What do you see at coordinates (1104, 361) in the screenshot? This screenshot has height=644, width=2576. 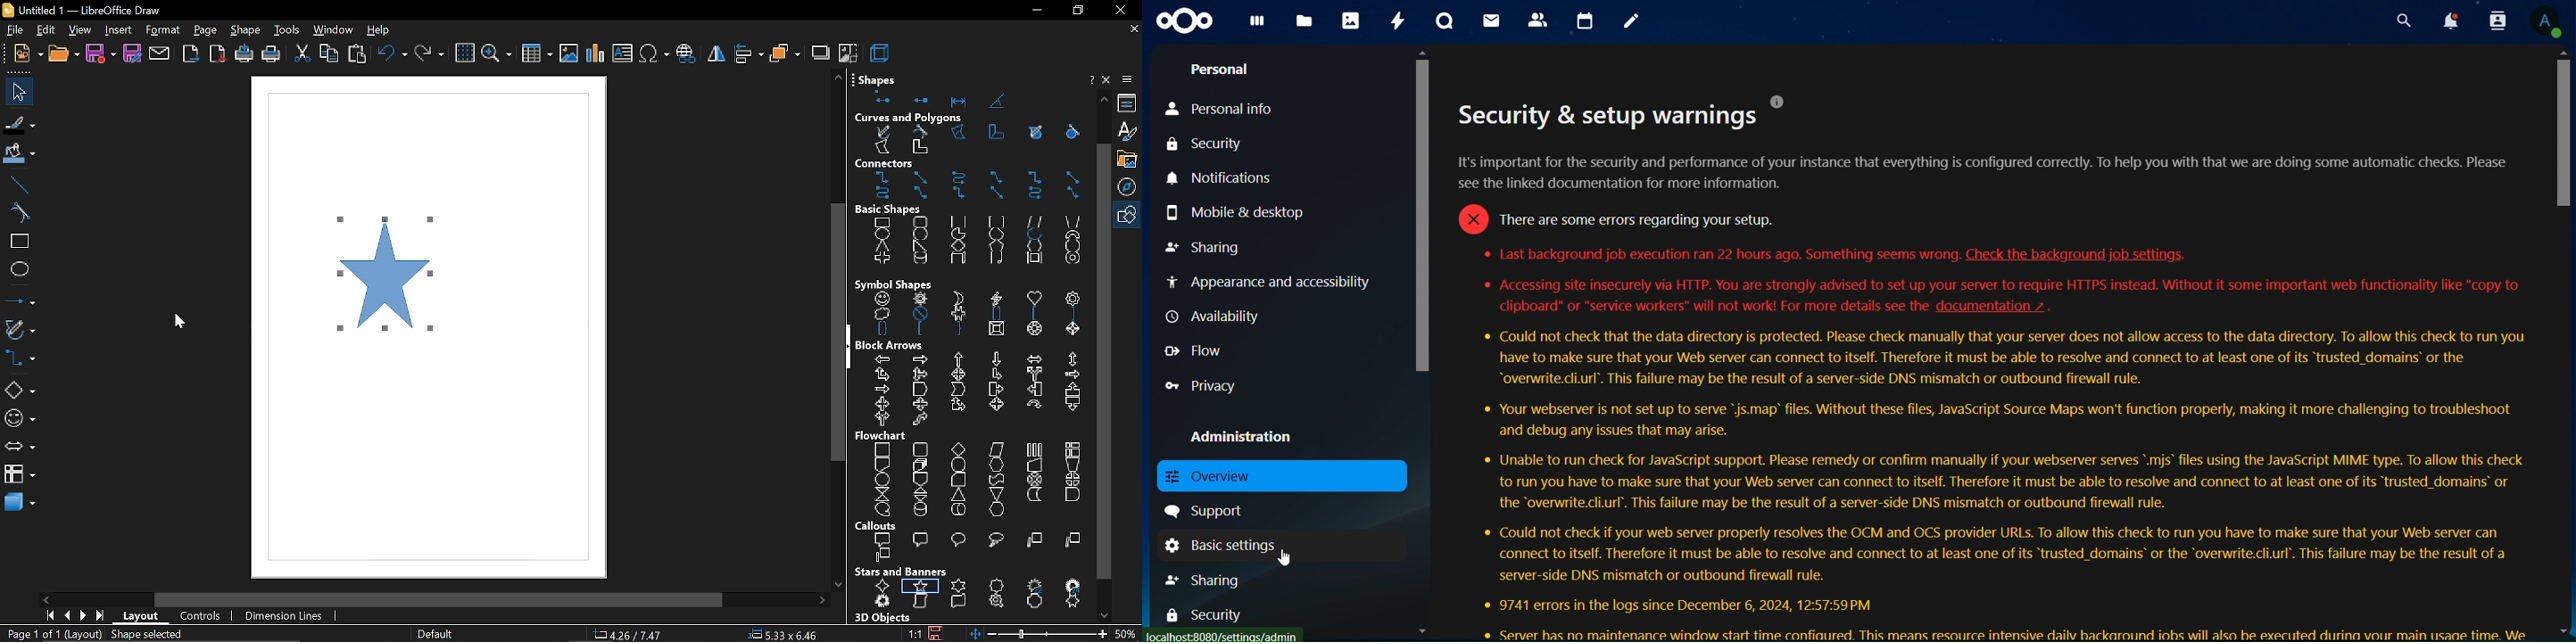 I see `vertical scrollbar` at bounding box center [1104, 361].